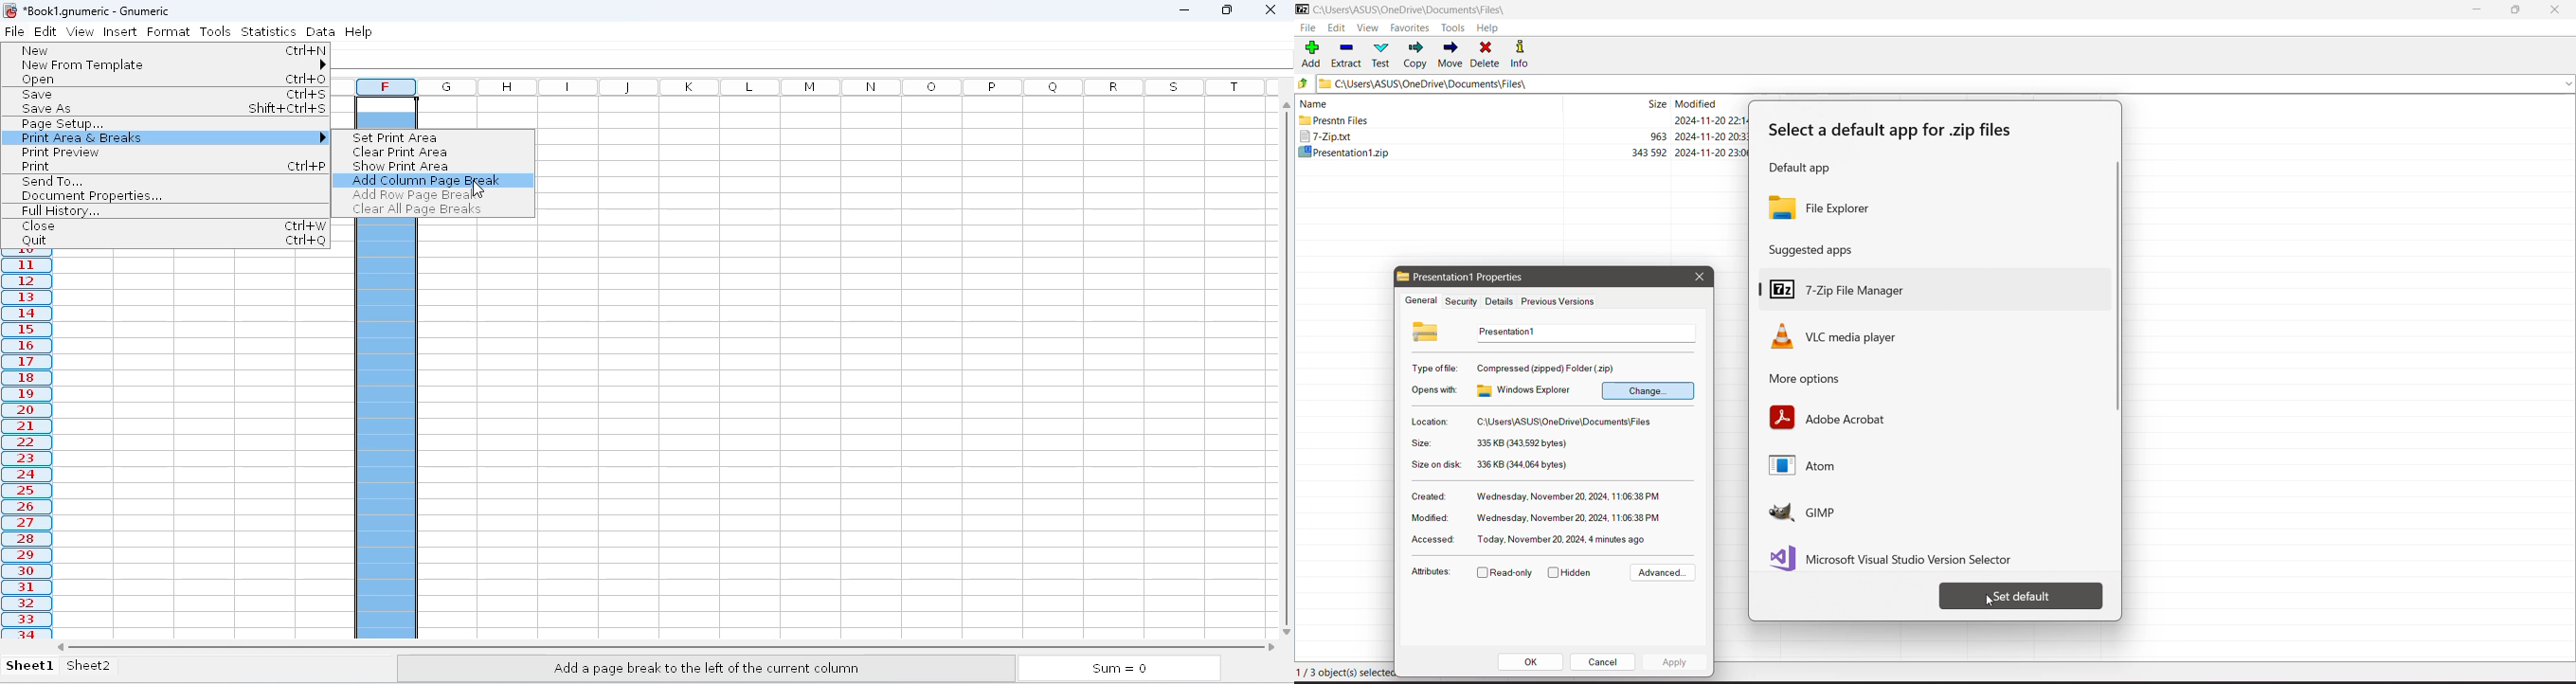  What do you see at coordinates (171, 31) in the screenshot?
I see `Format` at bounding box center [171, 31].